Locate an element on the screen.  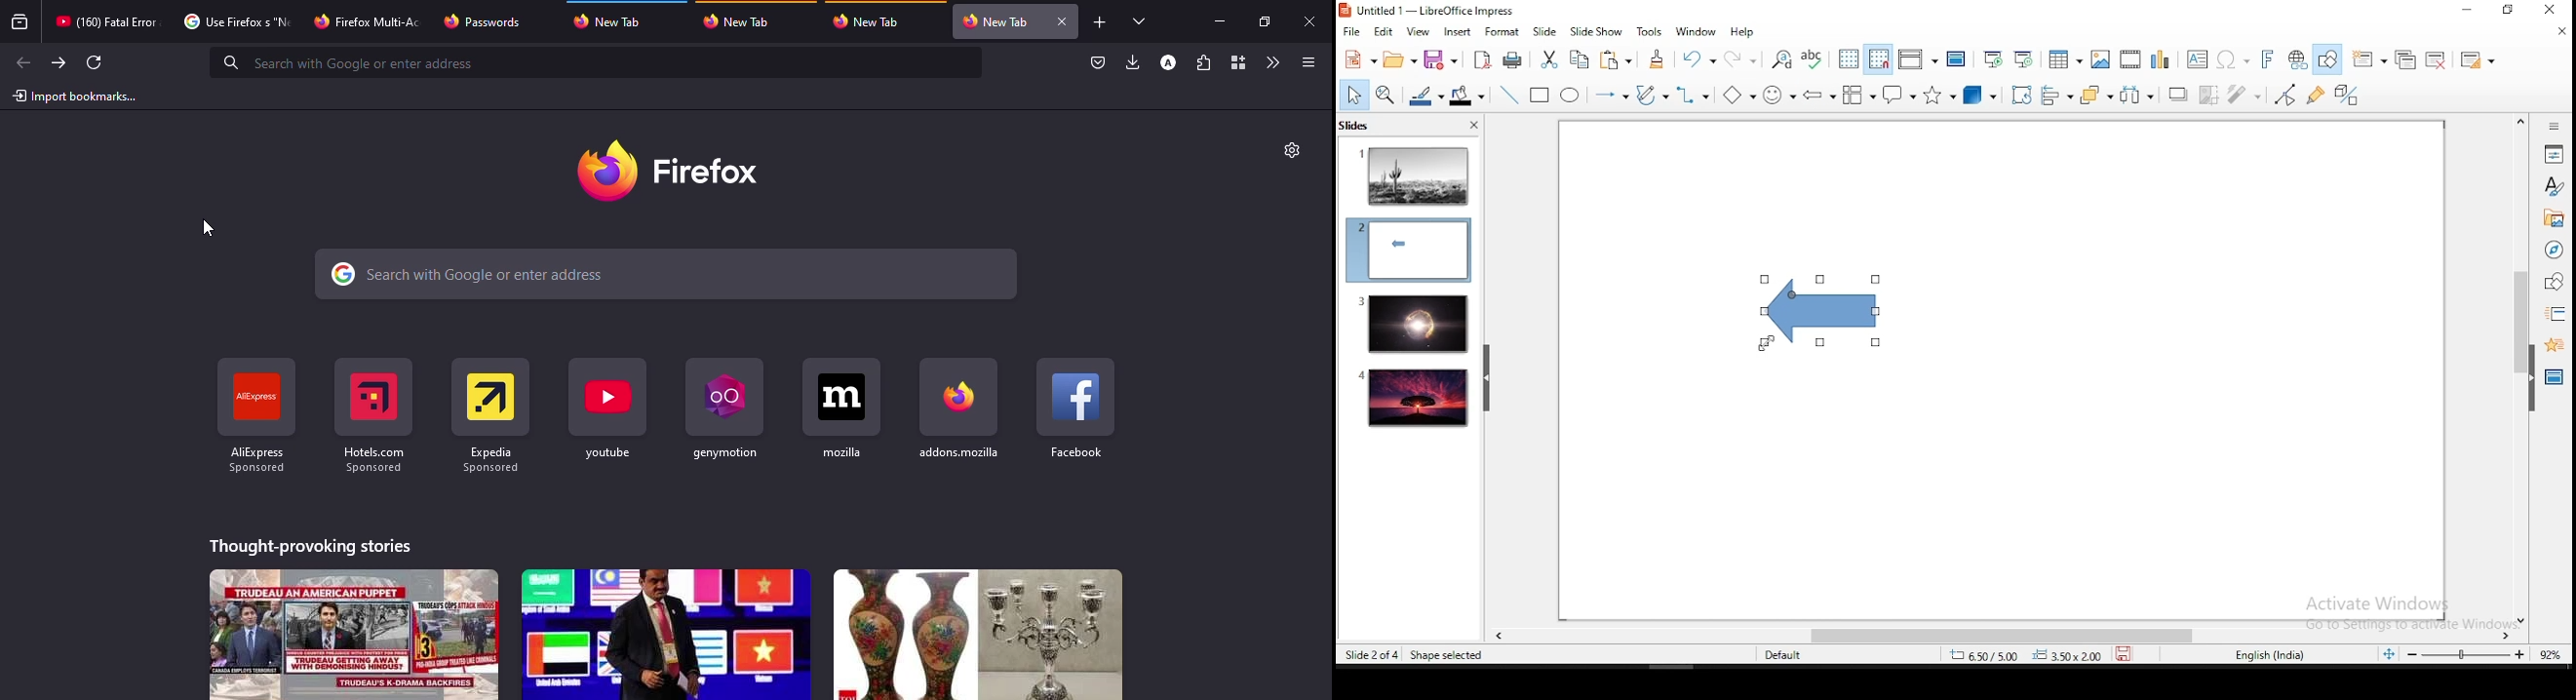
master slide is located at coordinates (1957, 58).